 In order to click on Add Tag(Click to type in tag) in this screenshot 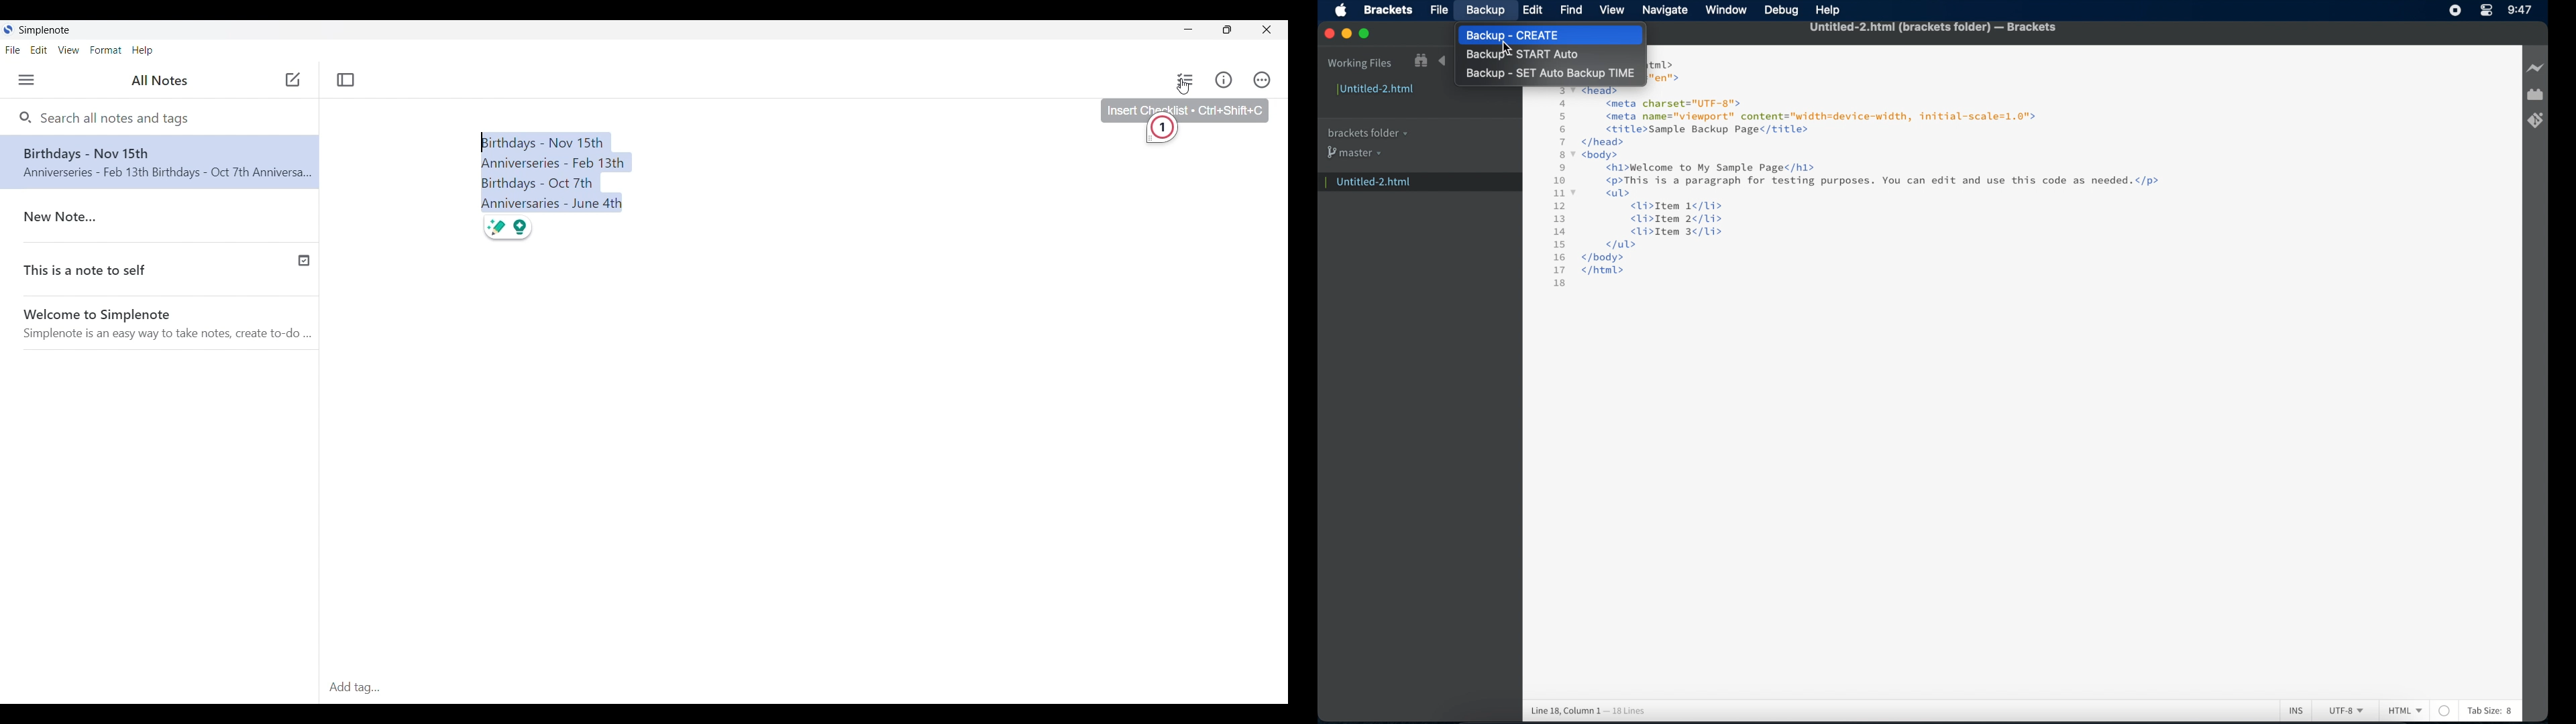, I will do `click(803, 688)`.